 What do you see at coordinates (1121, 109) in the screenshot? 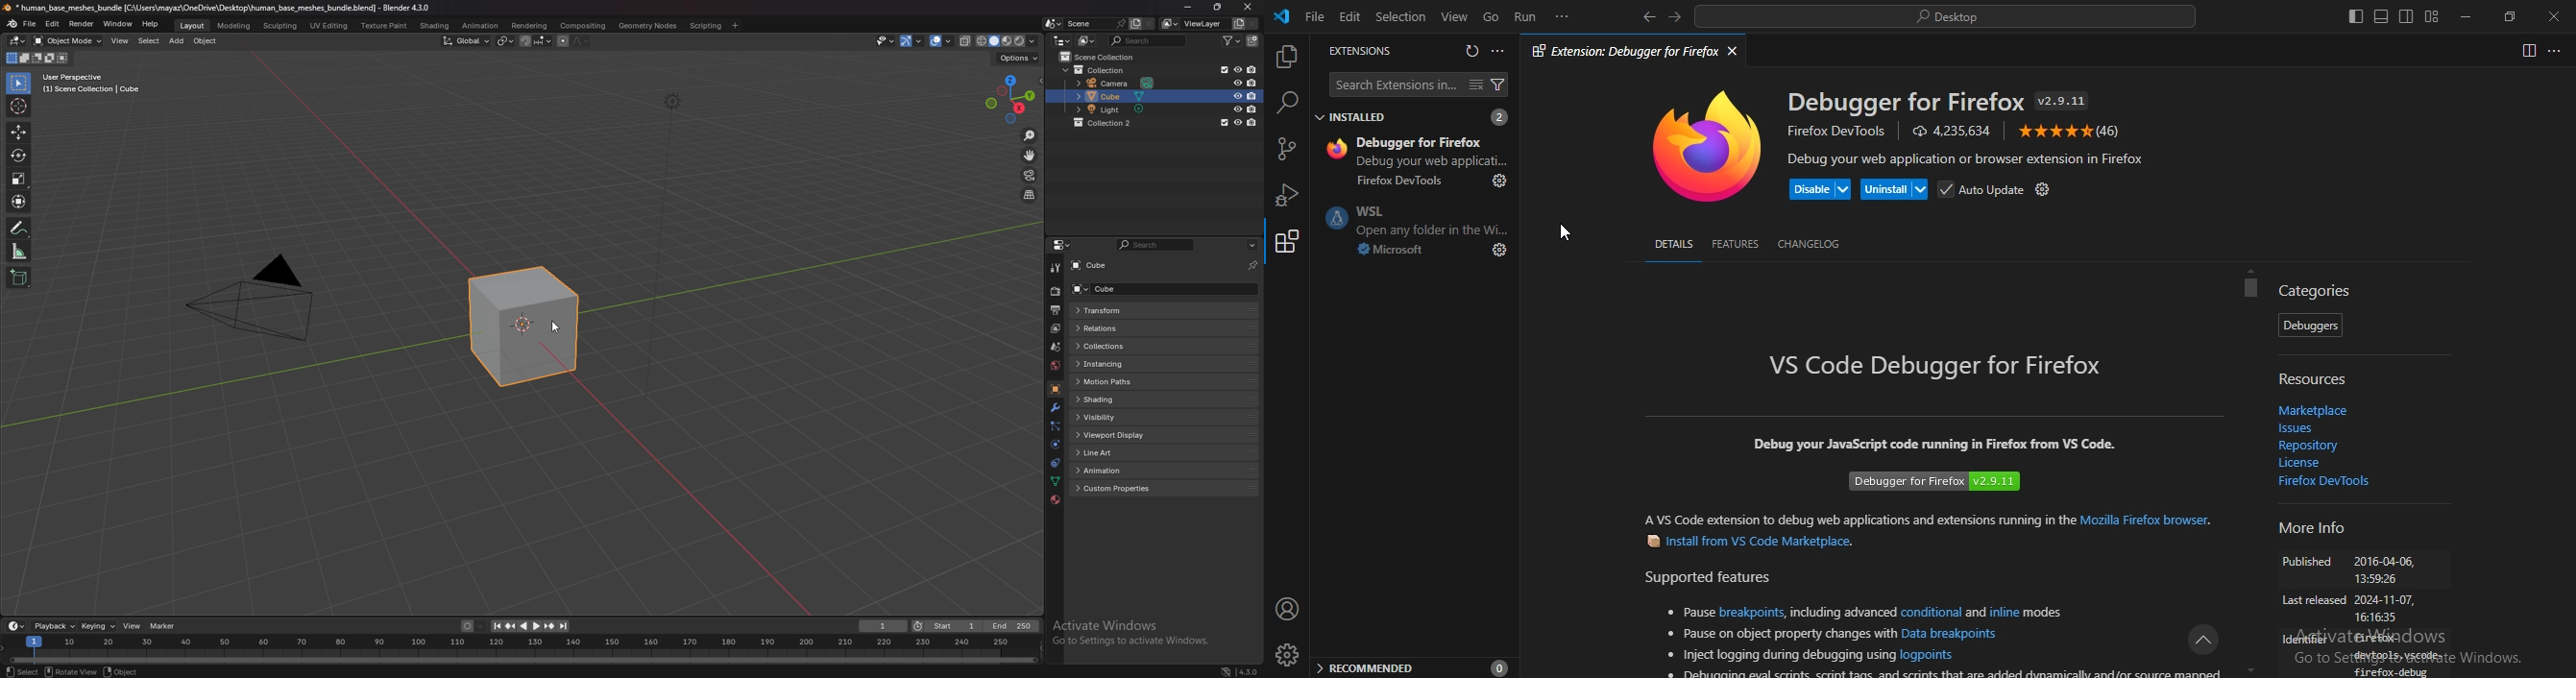
I see `light` at bounding box center [1121, 109].